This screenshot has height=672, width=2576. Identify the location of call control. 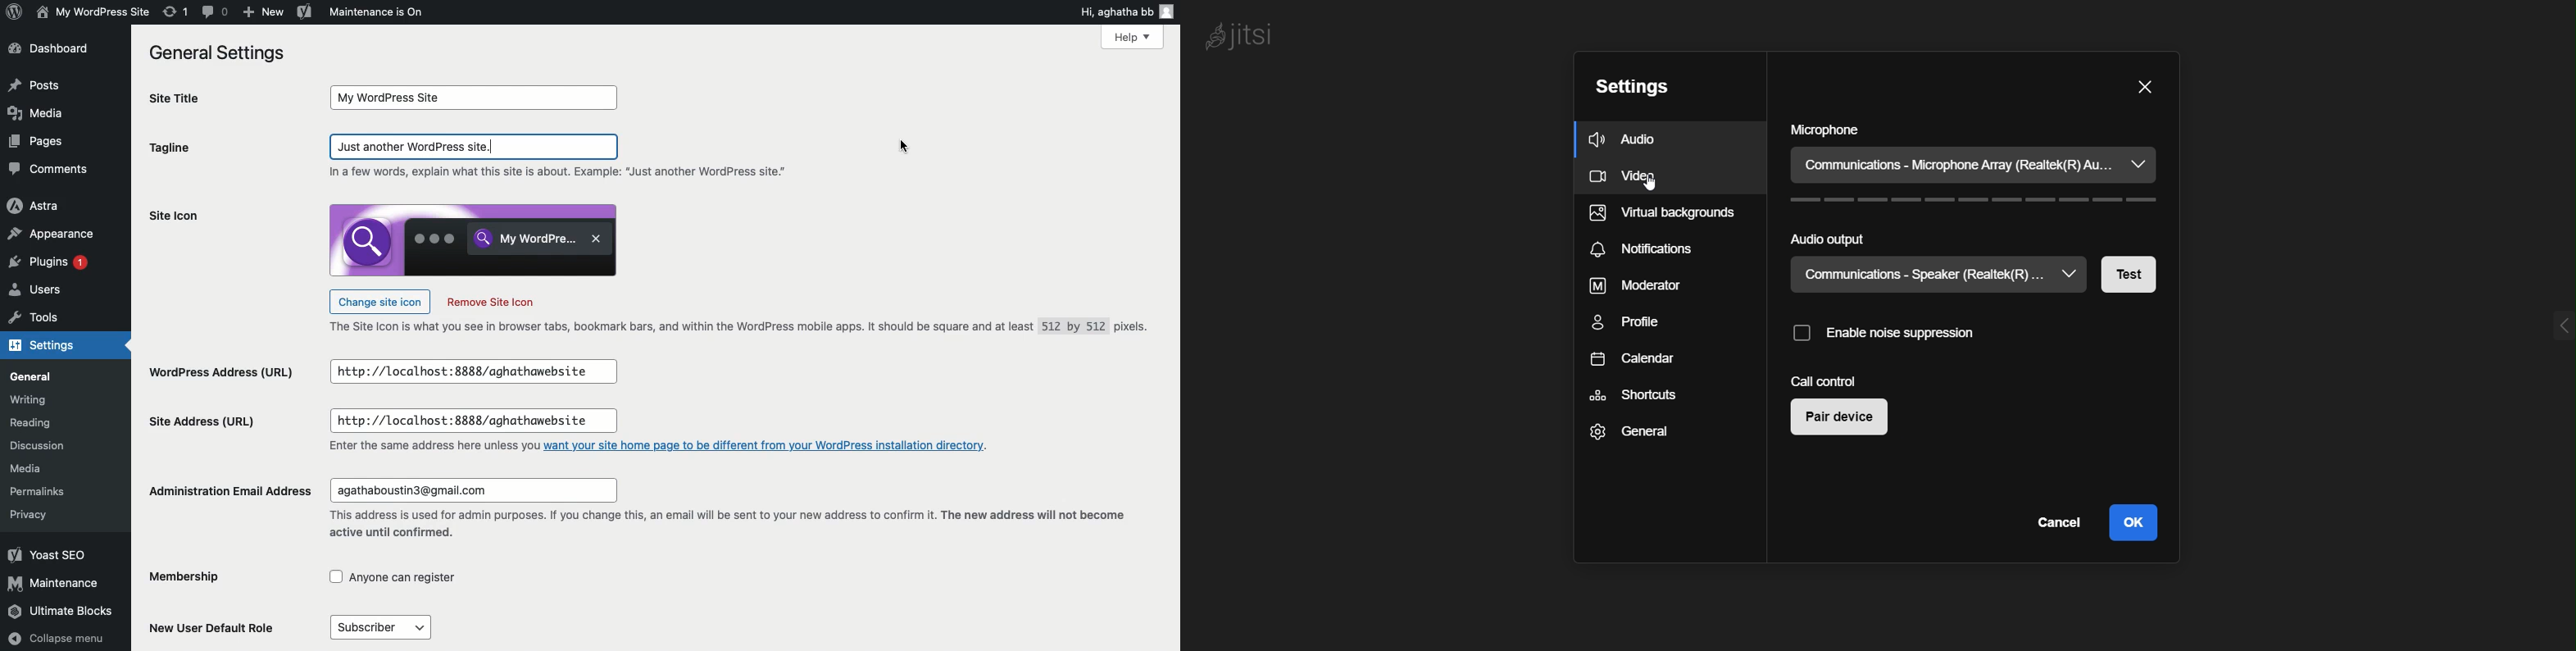
(1824, 380).